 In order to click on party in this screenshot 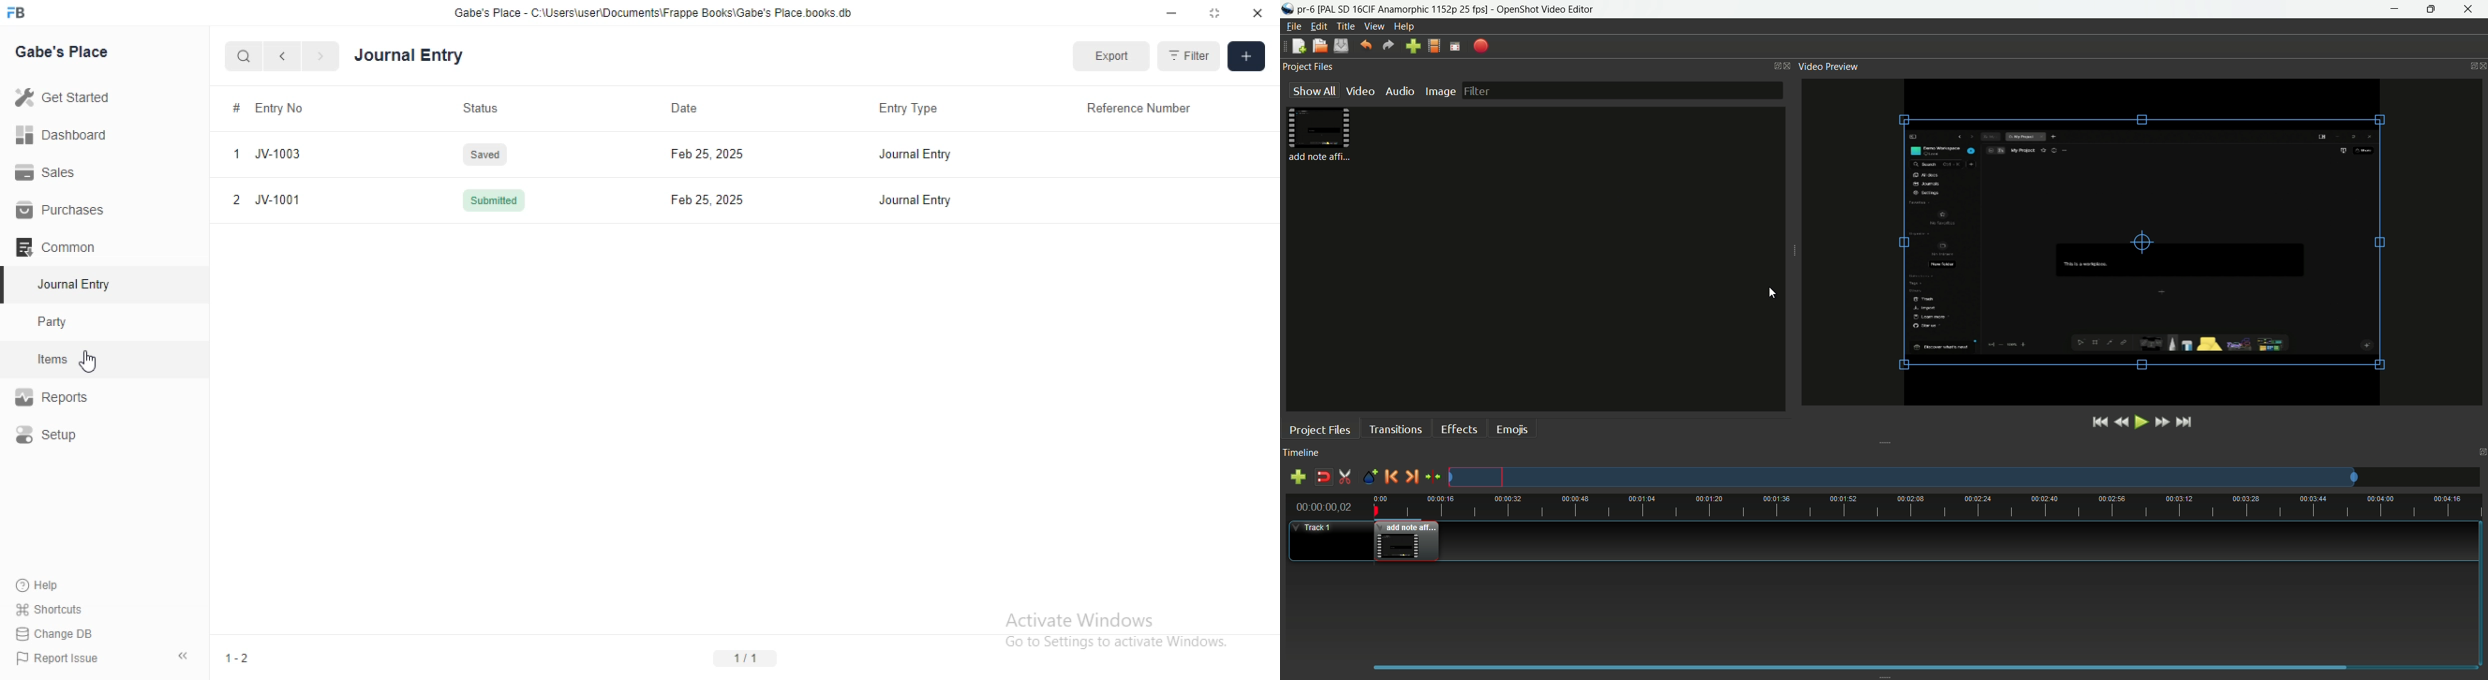, I will do `click(56, 322)`.